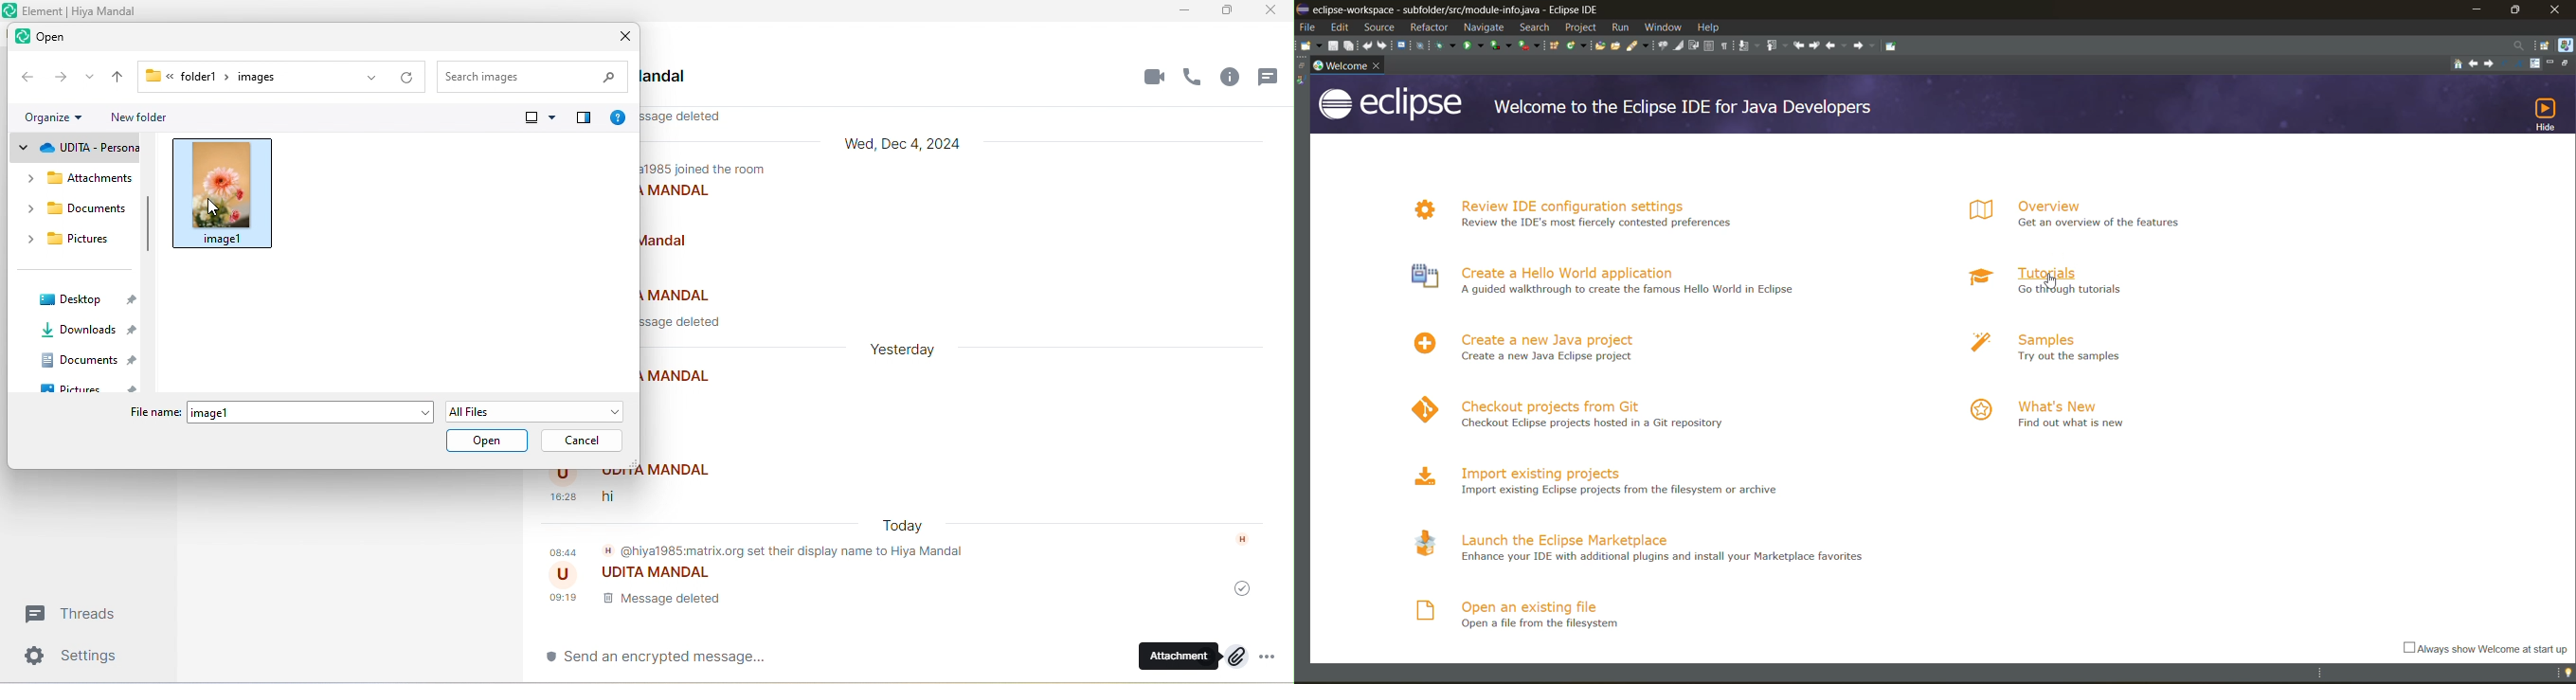  Describe the element at coordinates (1618, 27) in the screenshot. I see `run` at that location.